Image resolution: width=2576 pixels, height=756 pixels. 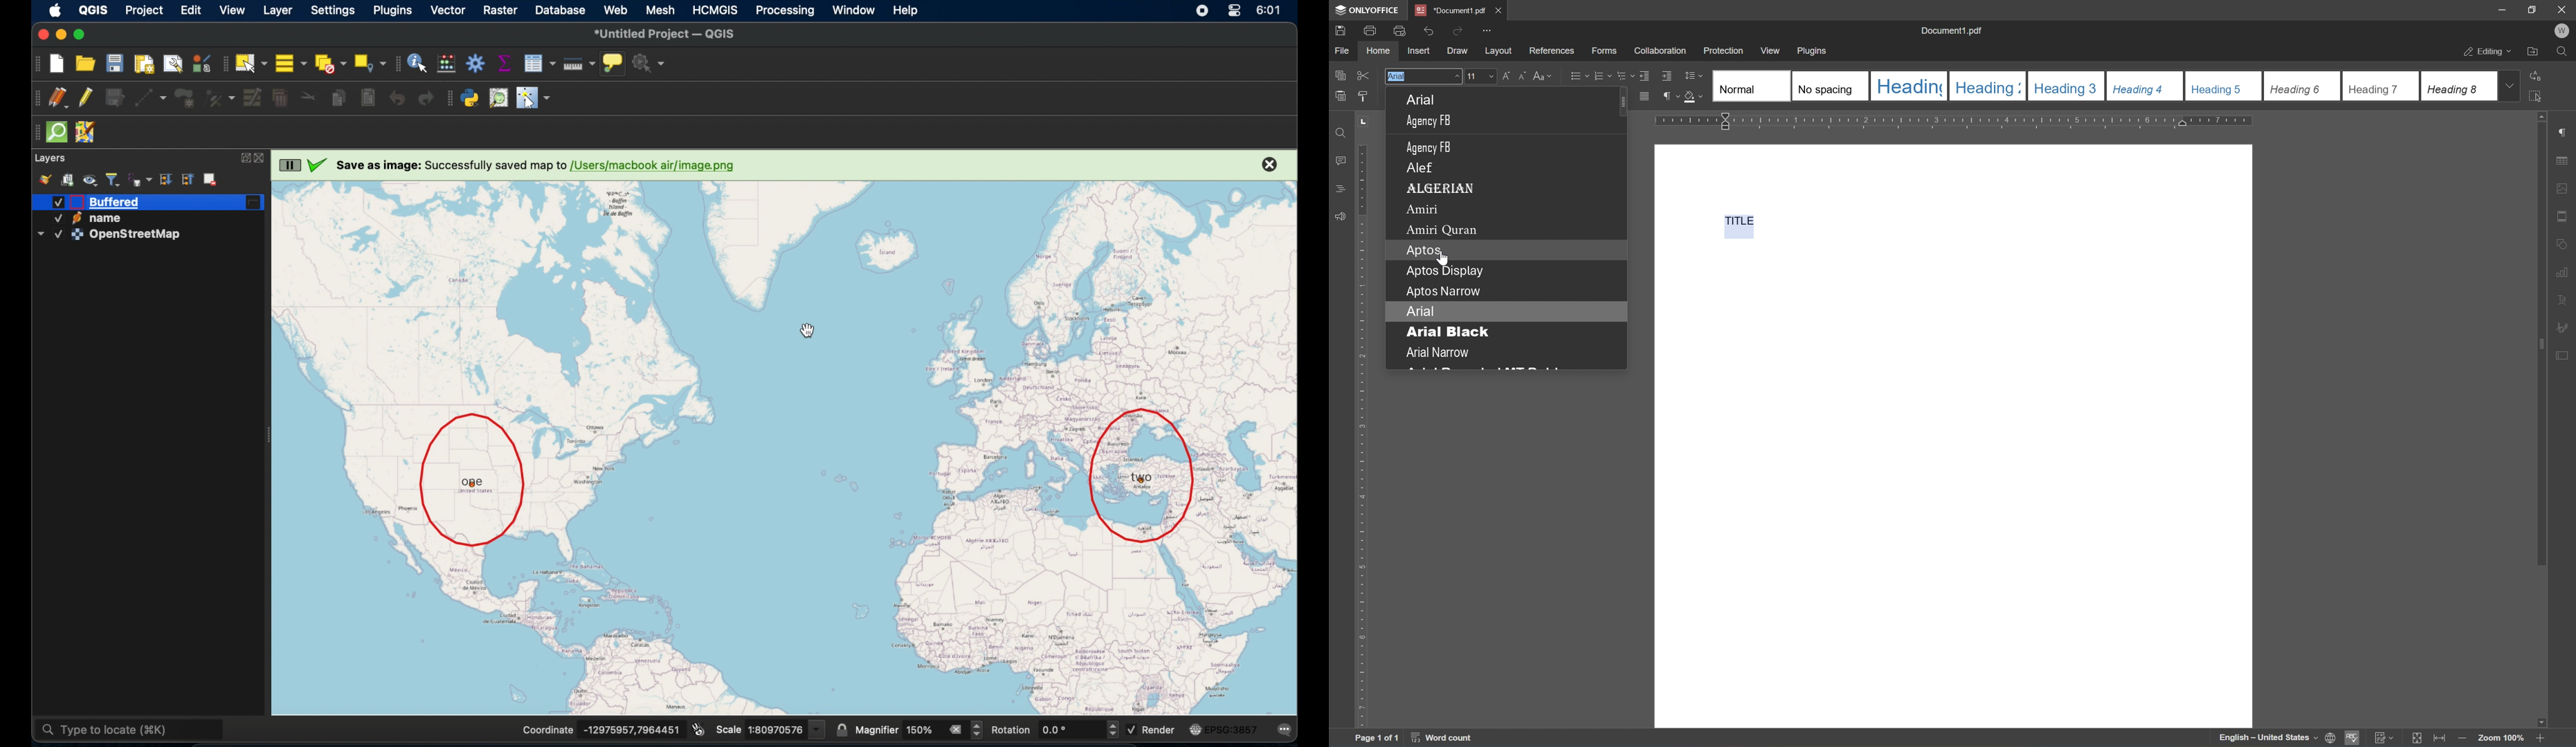 What do you see at coordinates (1769, 50) in the screenshot?
I see `view` at bounding box center [1769, 50].